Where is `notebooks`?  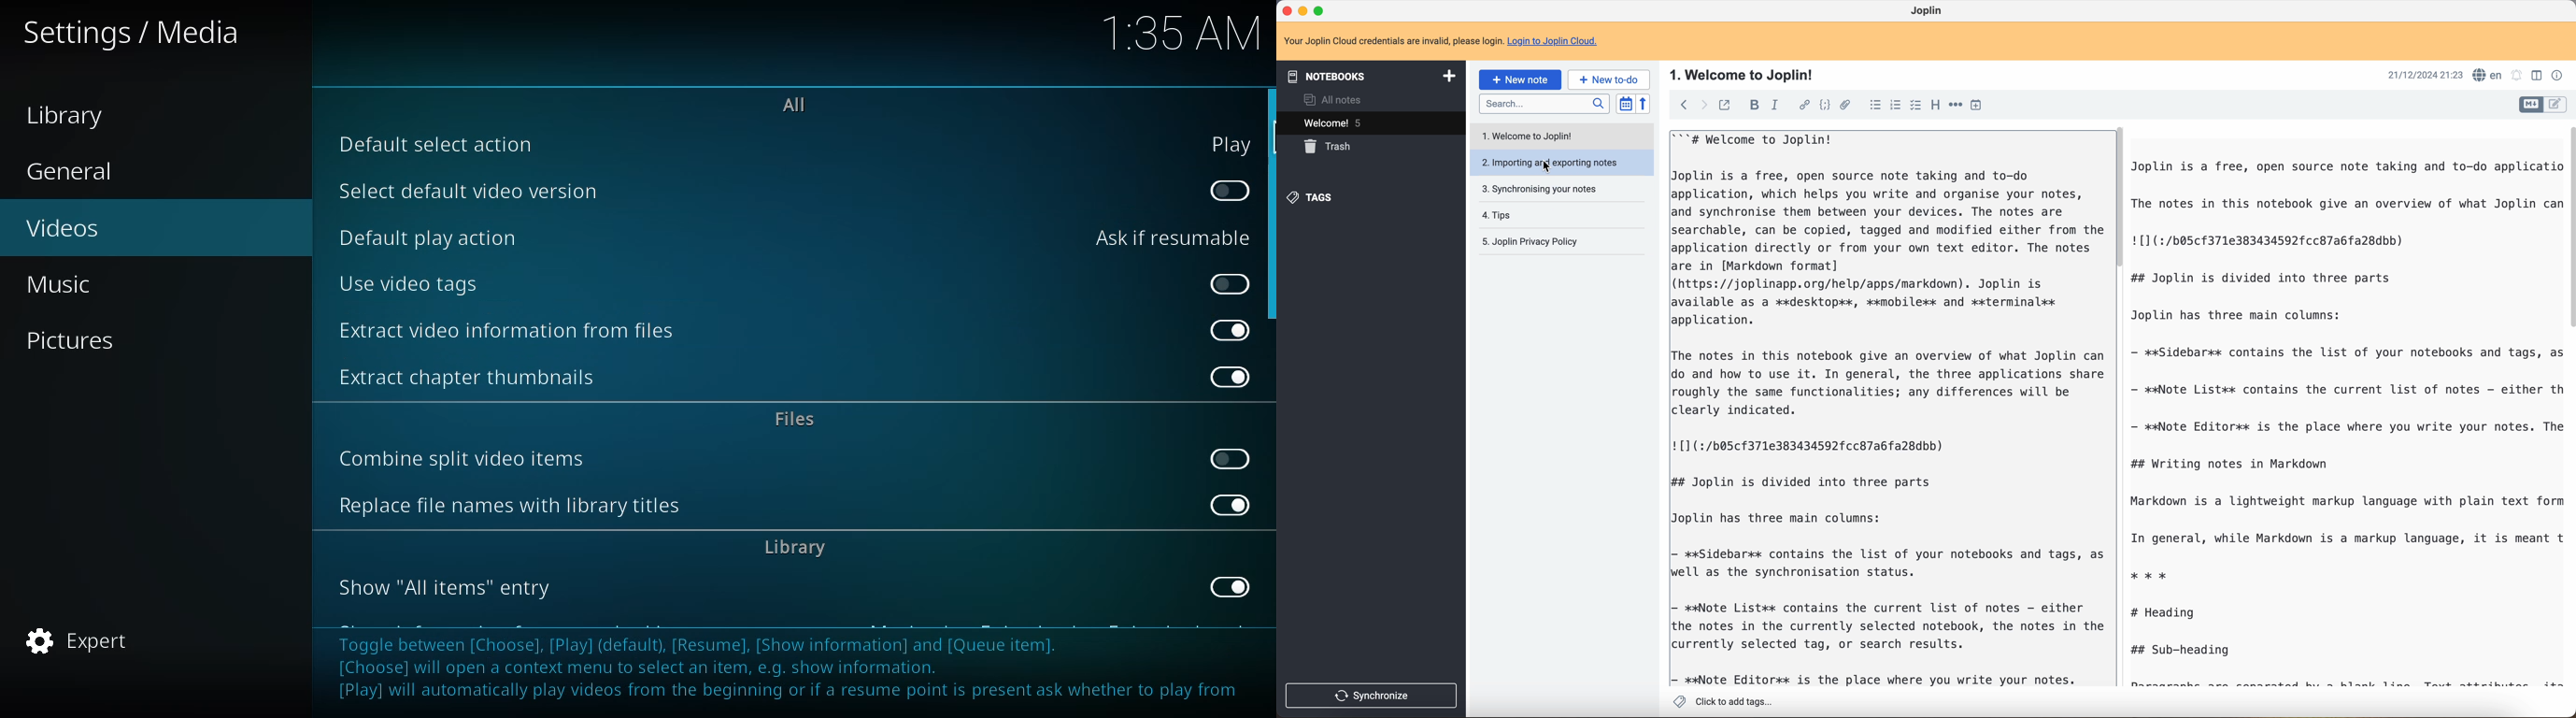 notebooks is located at coordinates (1375, 75).